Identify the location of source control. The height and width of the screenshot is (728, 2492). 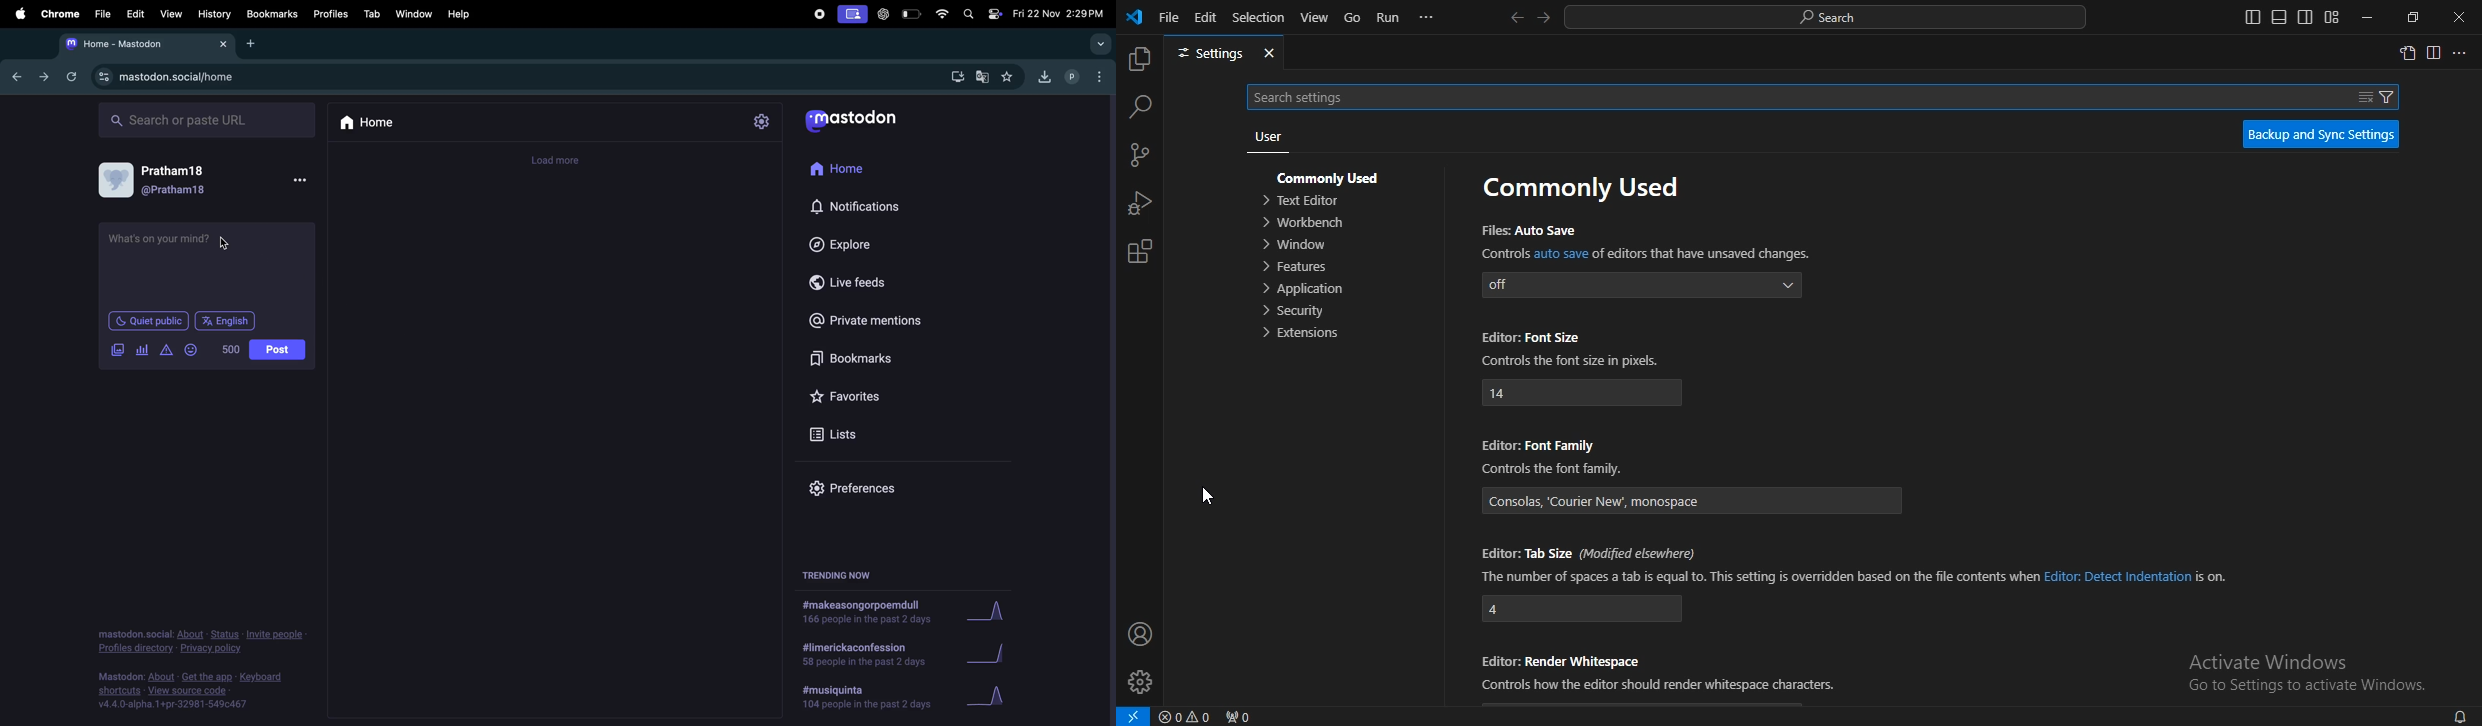
(1138, 157).